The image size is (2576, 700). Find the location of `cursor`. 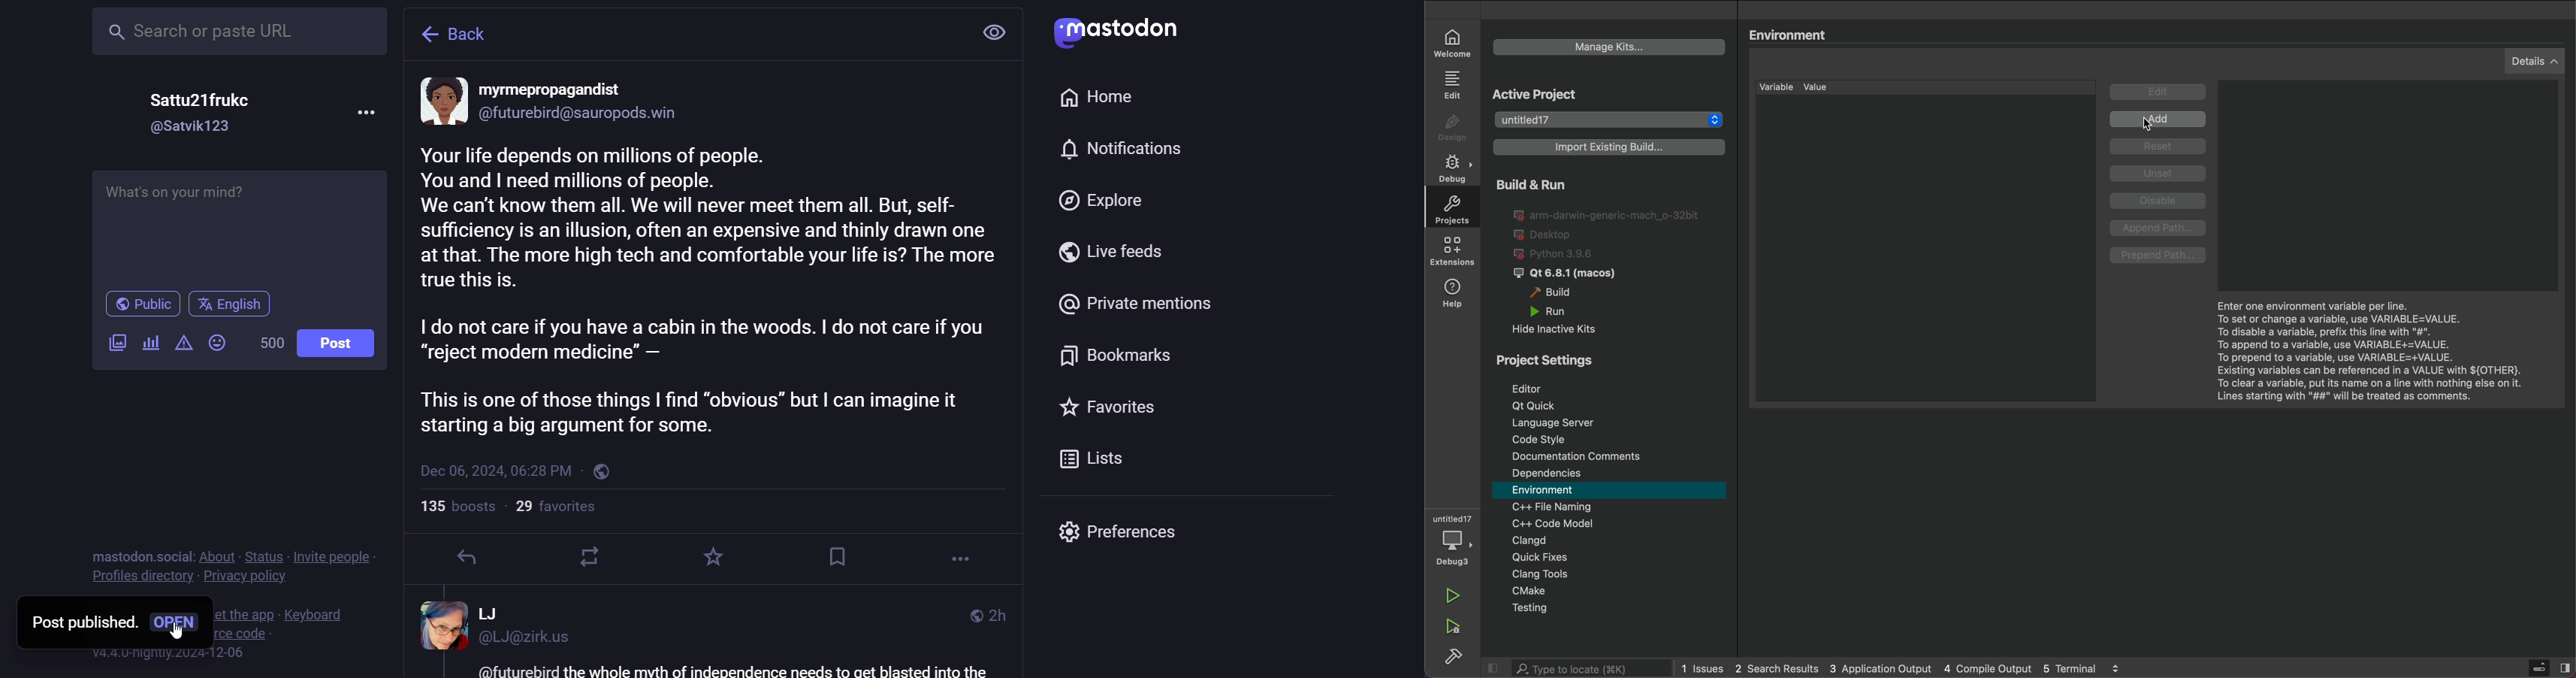

cursor is located at coordinates (179, 631).